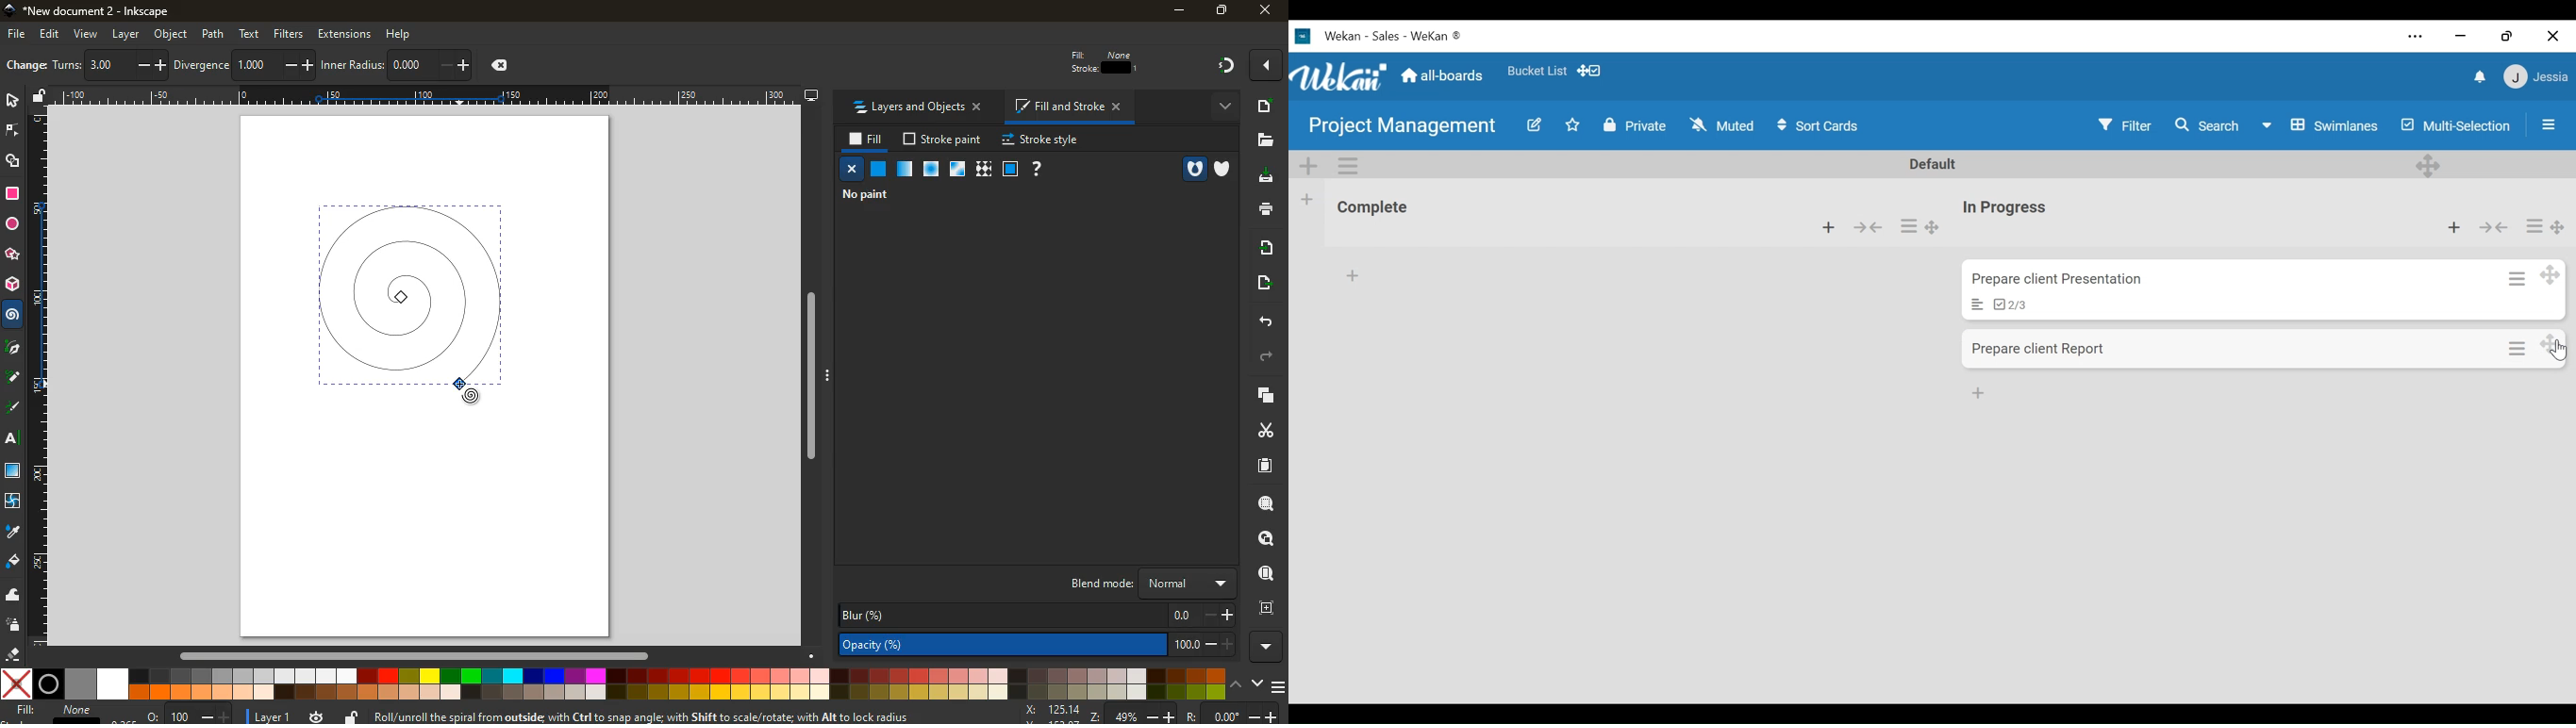 This screenshot has width=2576, height=728. I want to click on look, so click(1261, 540).